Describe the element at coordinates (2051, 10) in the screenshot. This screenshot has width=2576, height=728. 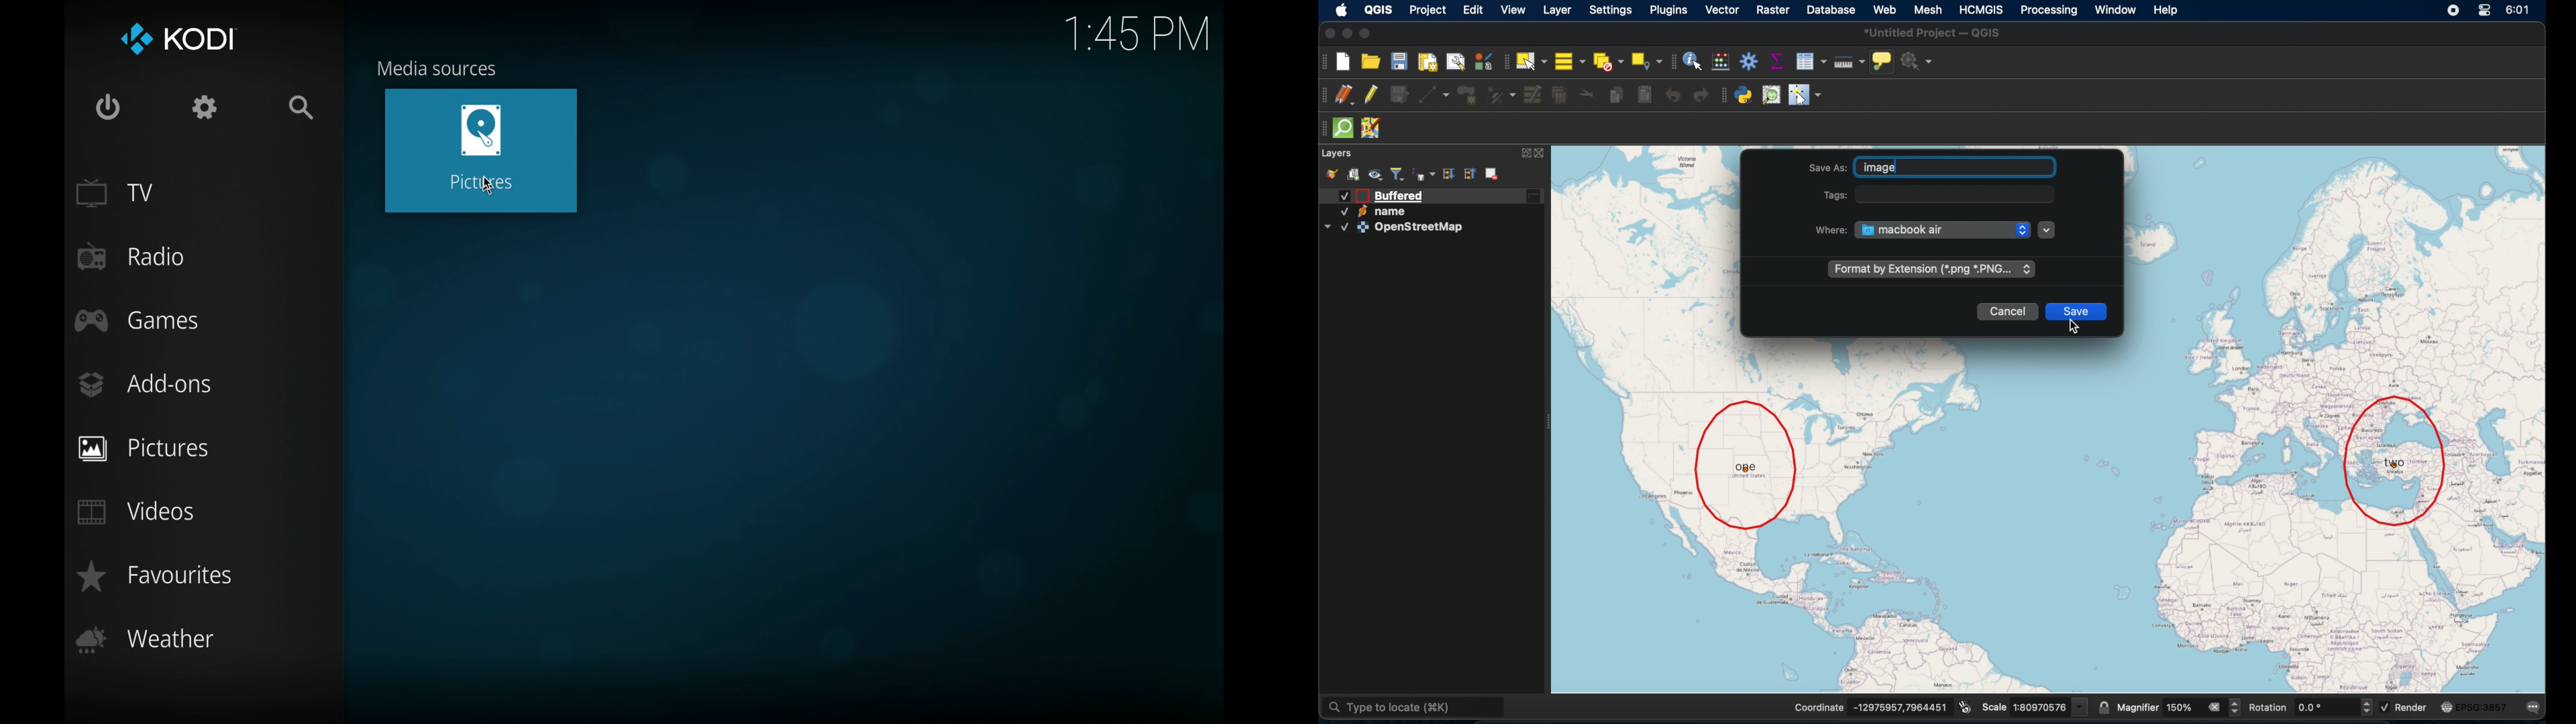
I see `processing` at that location.